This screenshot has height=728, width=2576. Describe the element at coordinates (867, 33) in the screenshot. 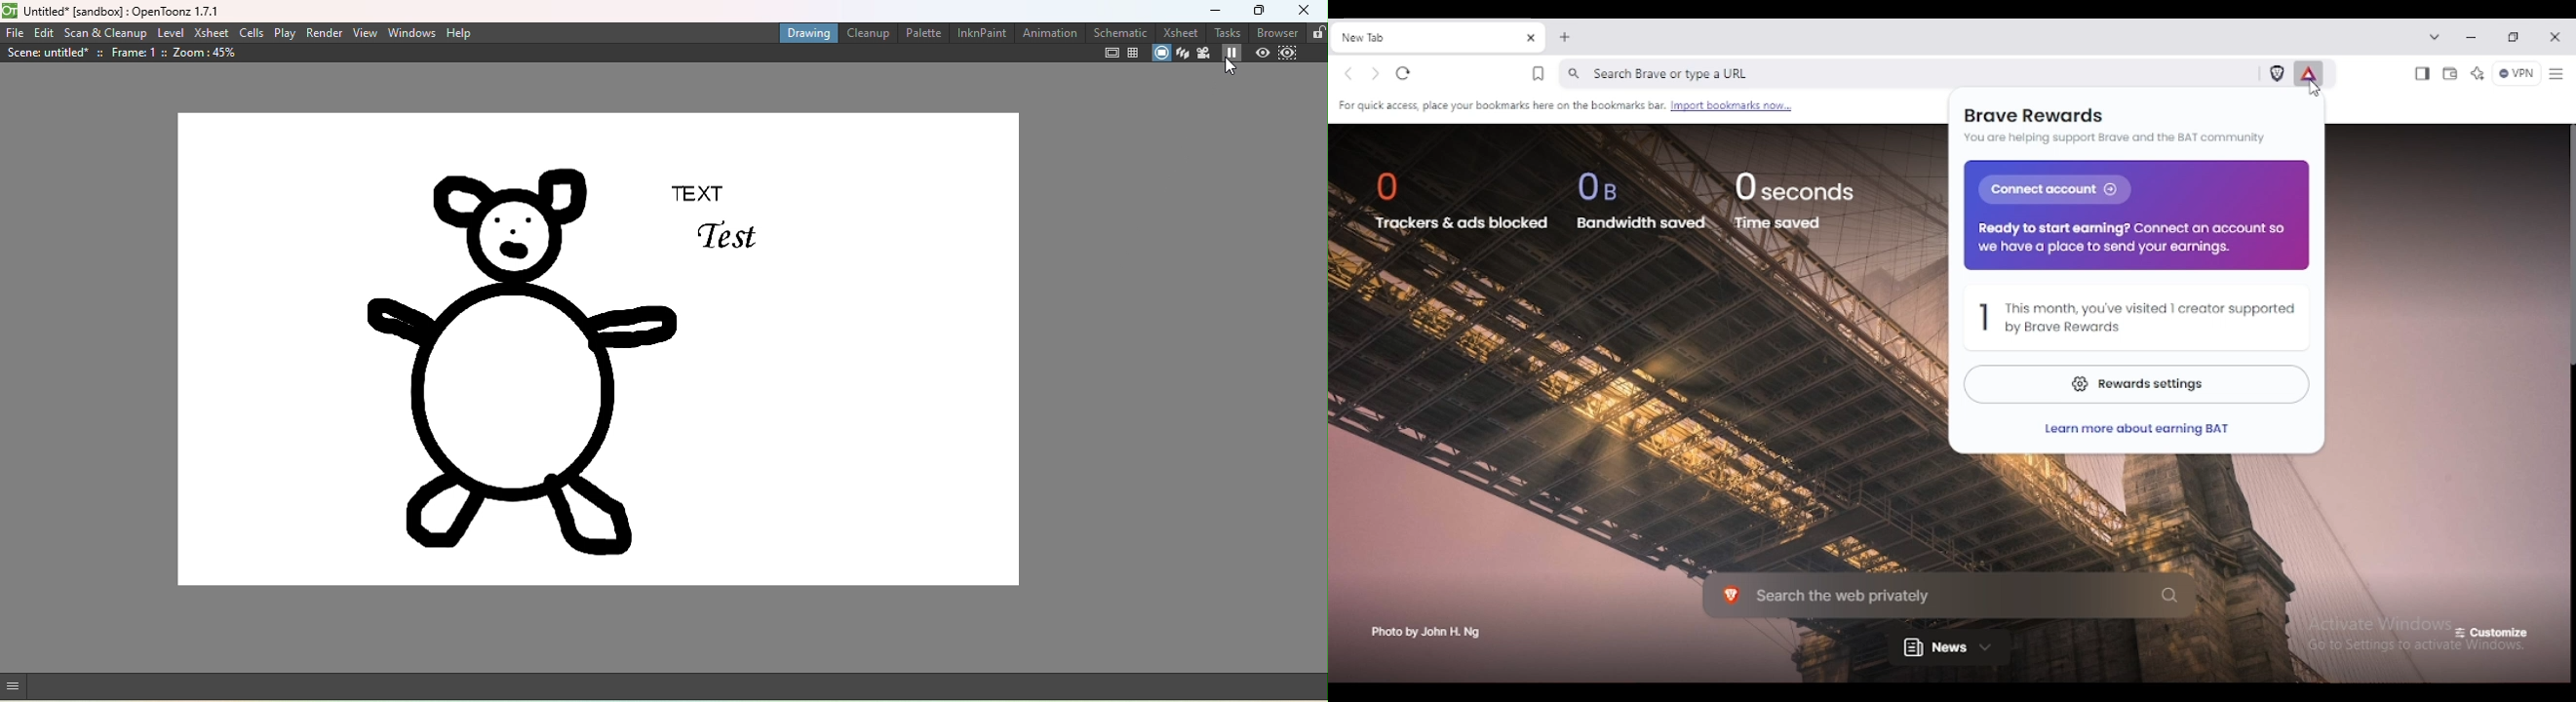

I see `Cleanup` at that location.